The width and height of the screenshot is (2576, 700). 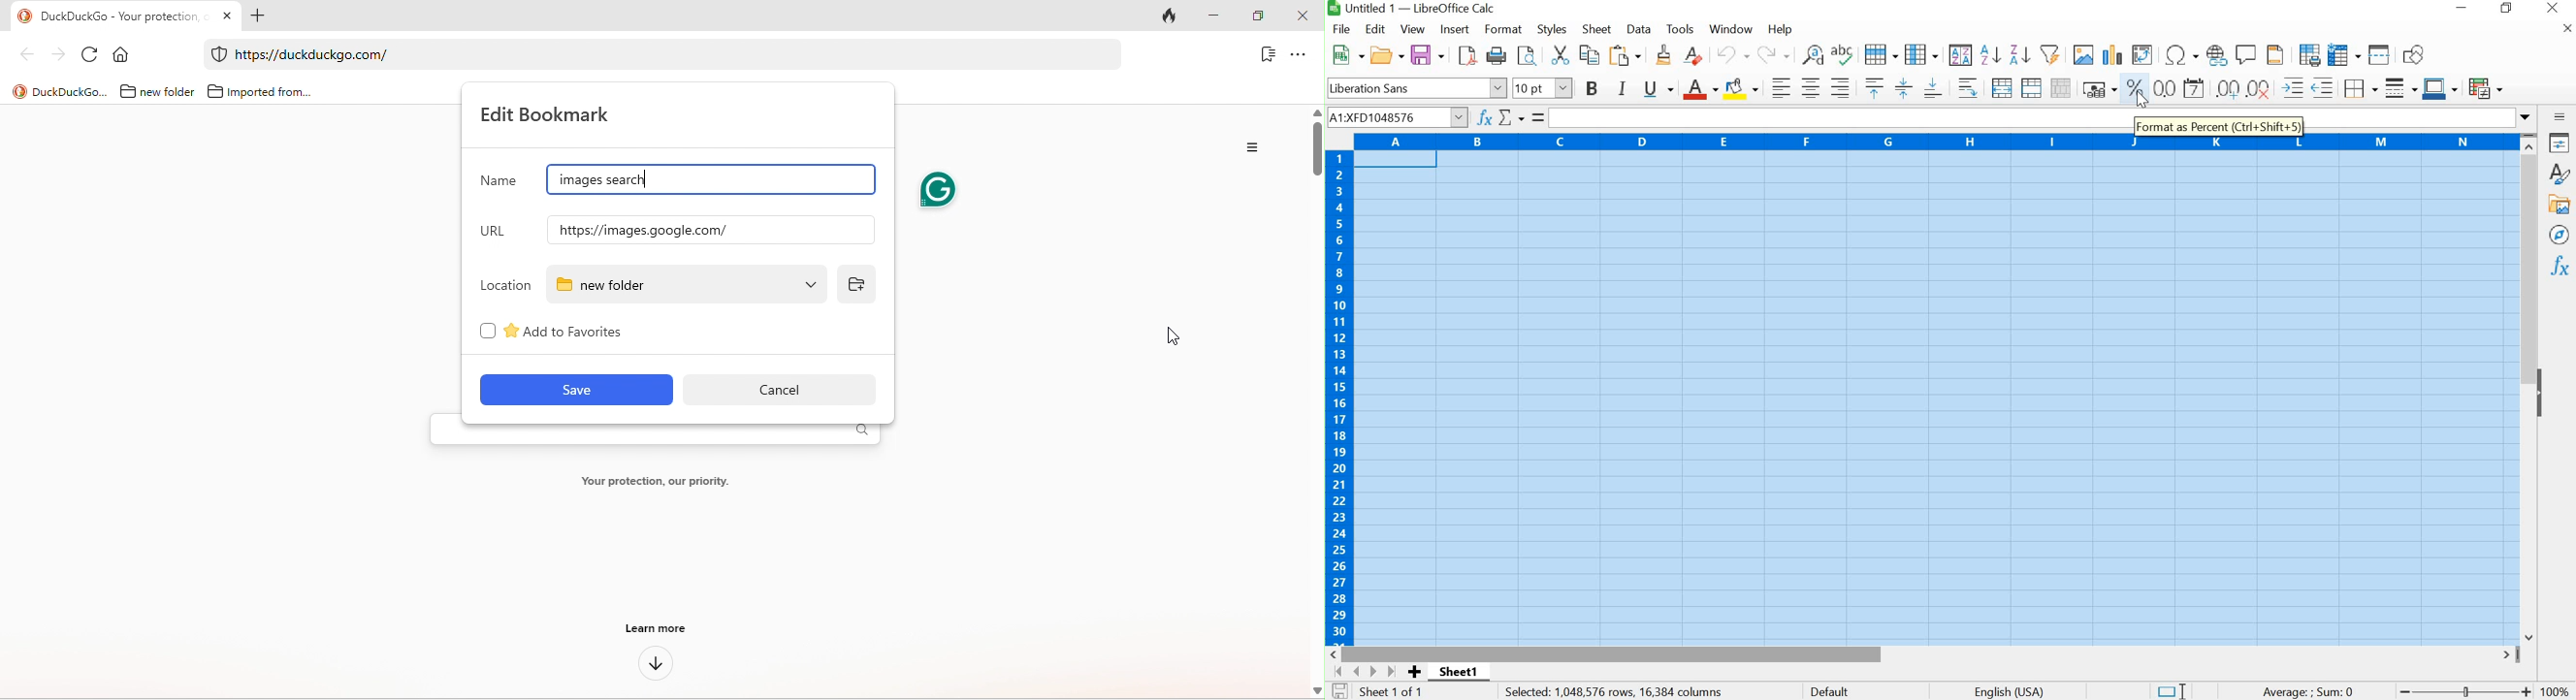 What do you see at coordinates (1502, 29) in the screenshot?
I see `FORMAT` at bounding box center [1502, 29].